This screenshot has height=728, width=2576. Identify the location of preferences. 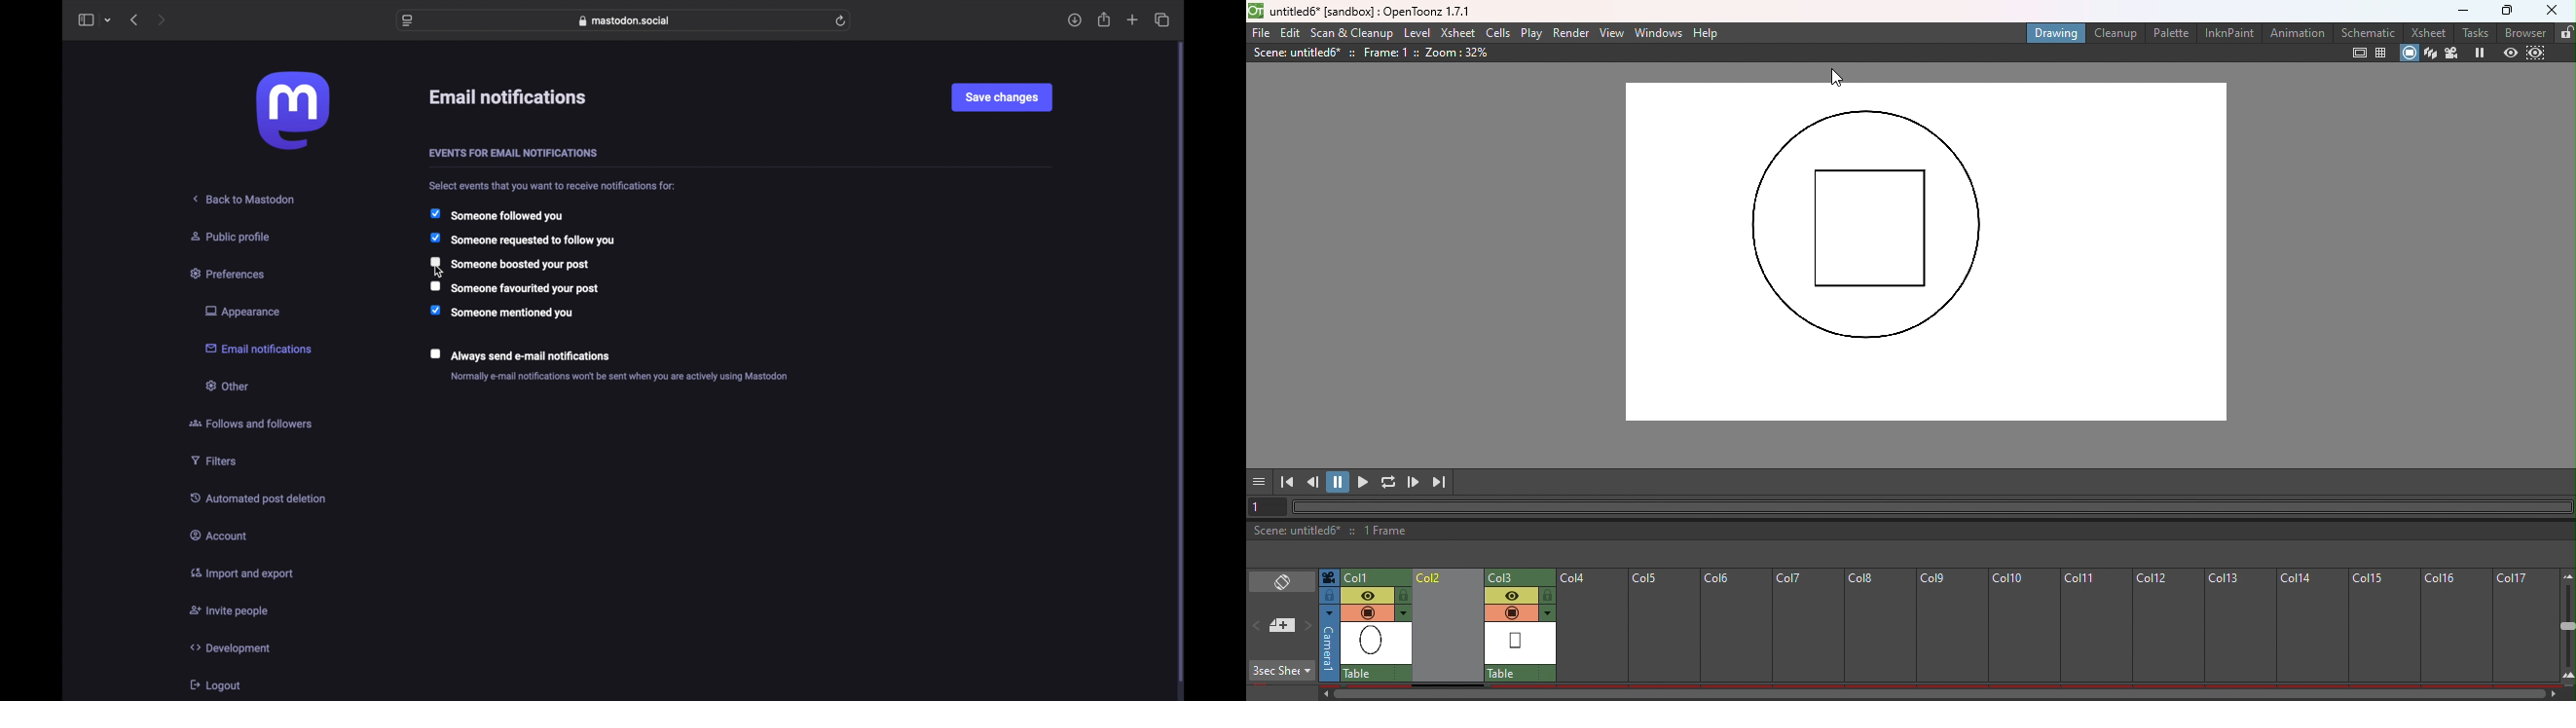
(229, 273).